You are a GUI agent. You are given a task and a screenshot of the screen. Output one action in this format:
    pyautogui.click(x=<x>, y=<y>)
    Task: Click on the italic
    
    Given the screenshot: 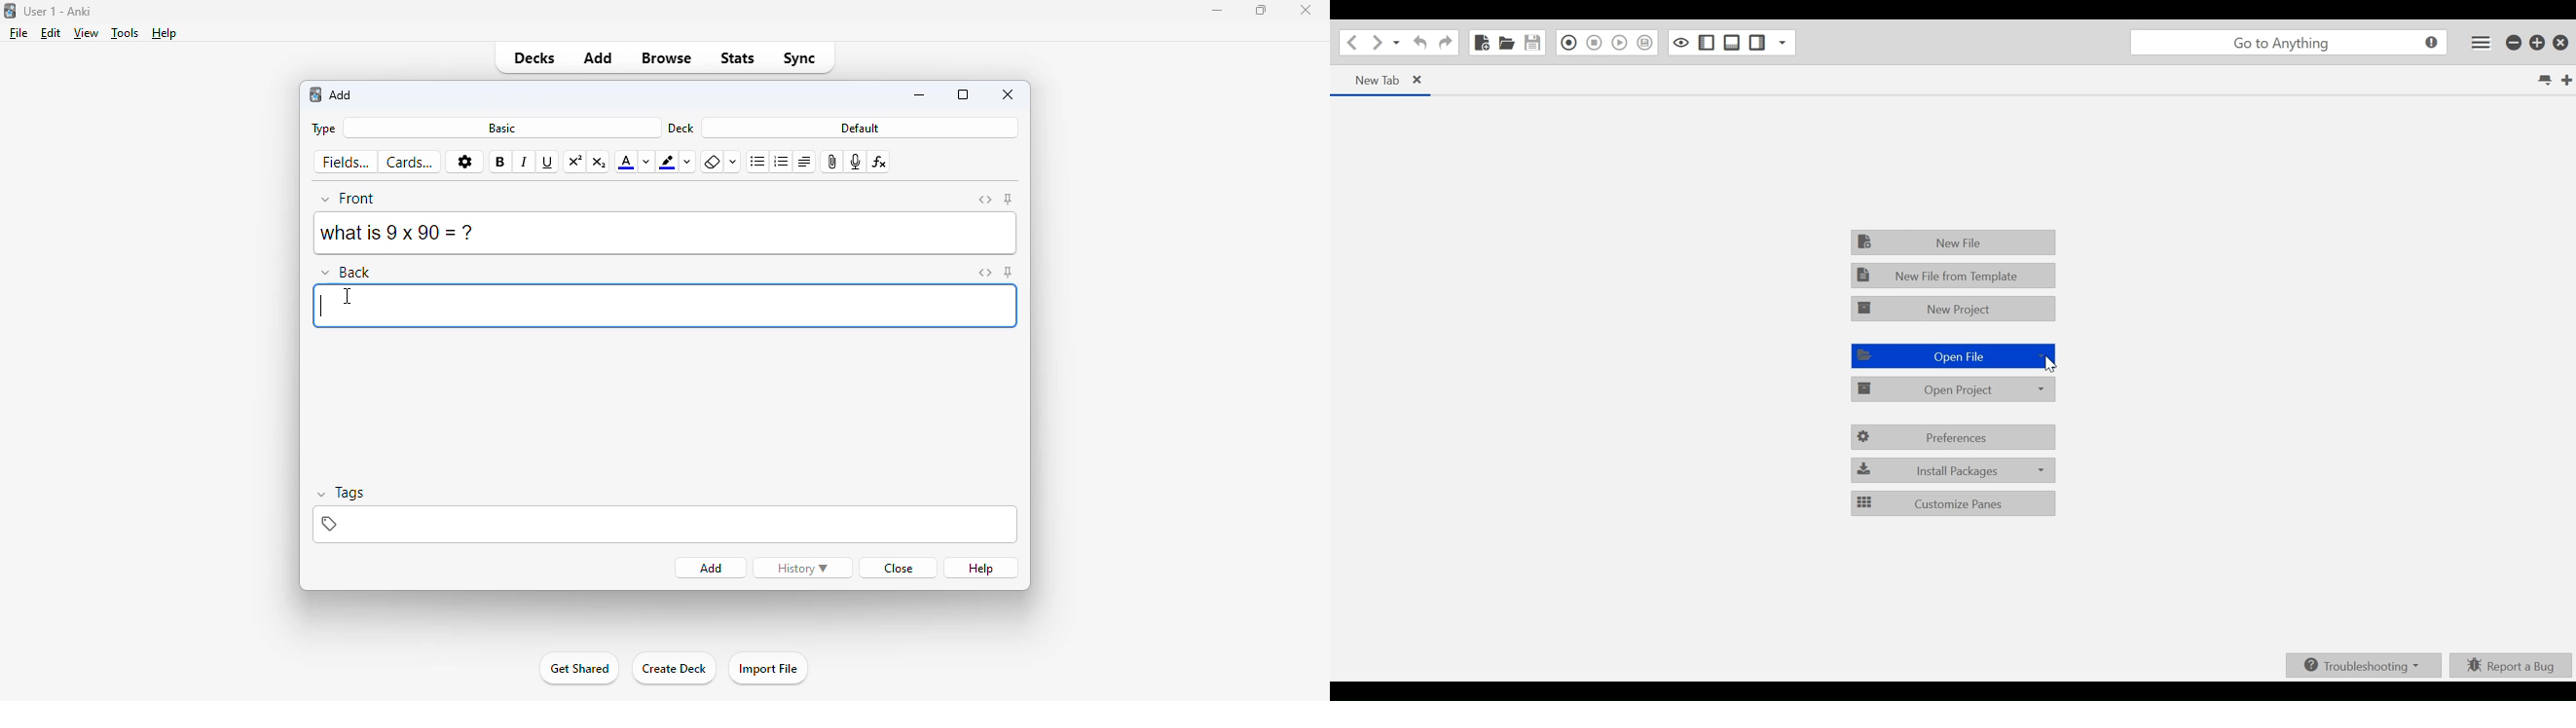 What is the action you would take?
    pyautogui.click(x=525, y=163)
    